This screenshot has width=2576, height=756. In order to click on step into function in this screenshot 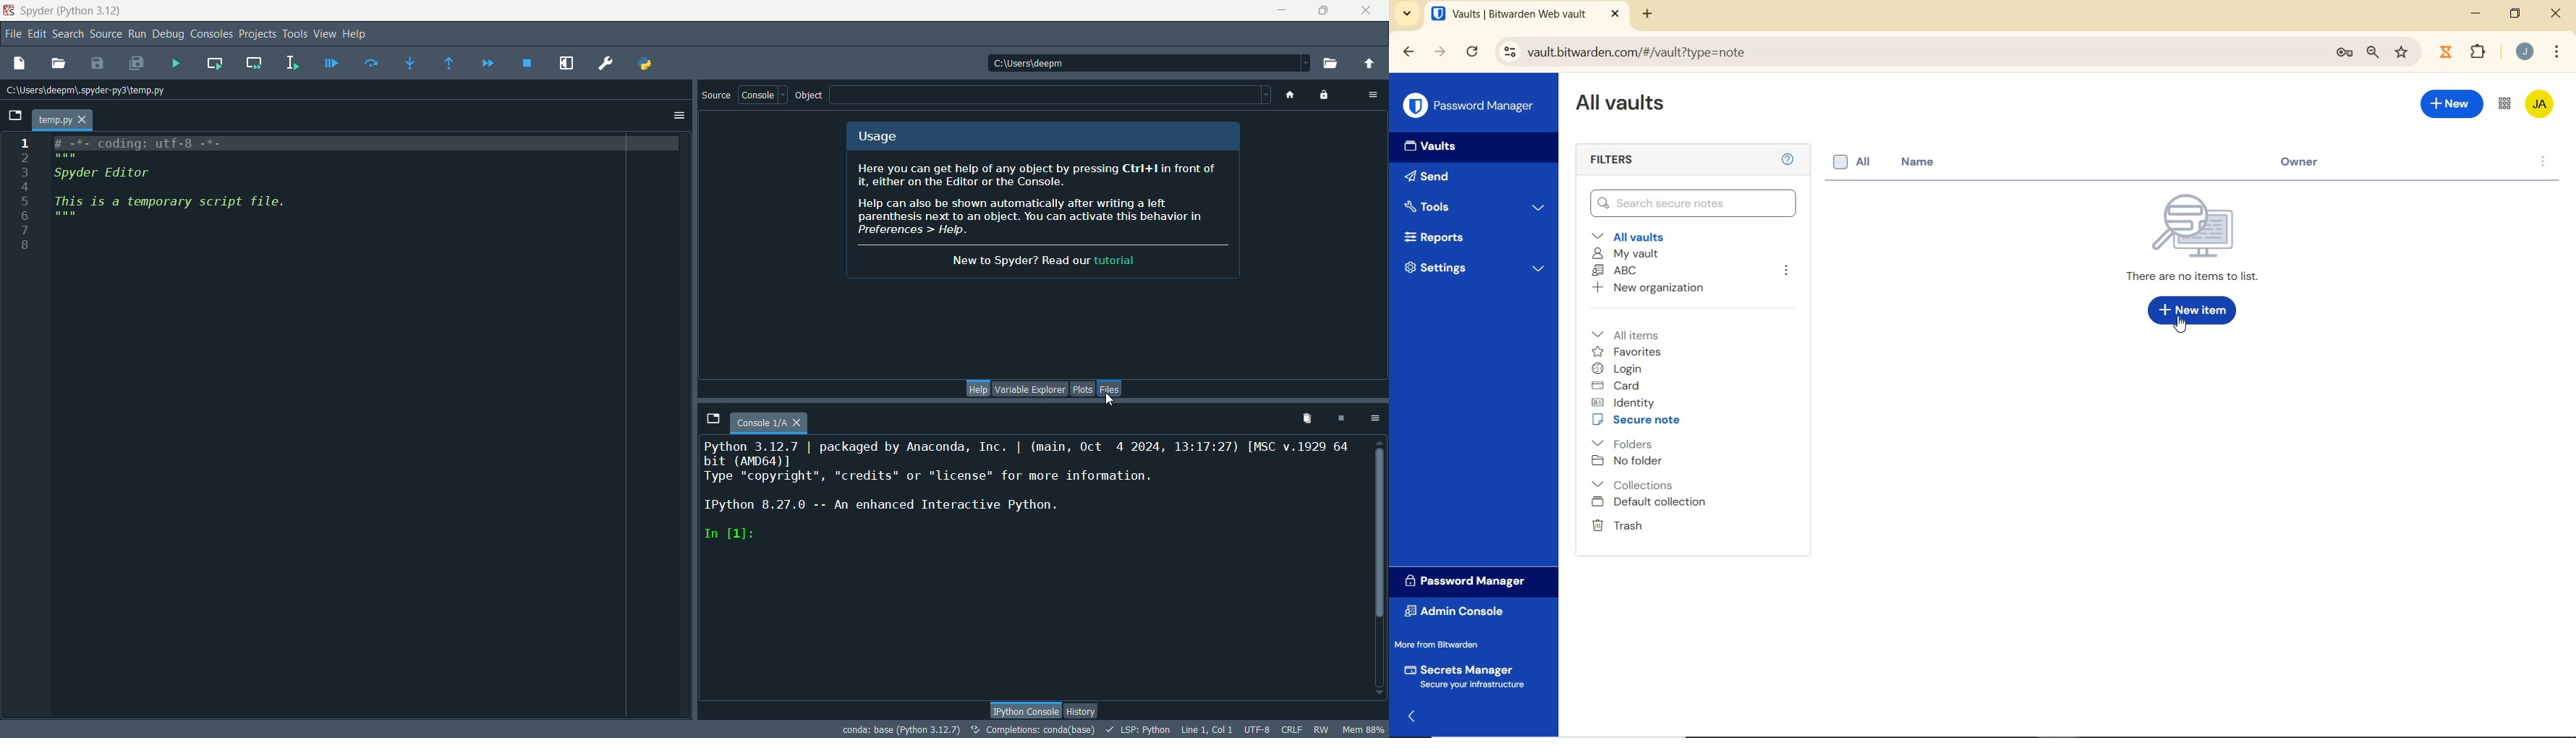, I will do `click(411, 63)`.